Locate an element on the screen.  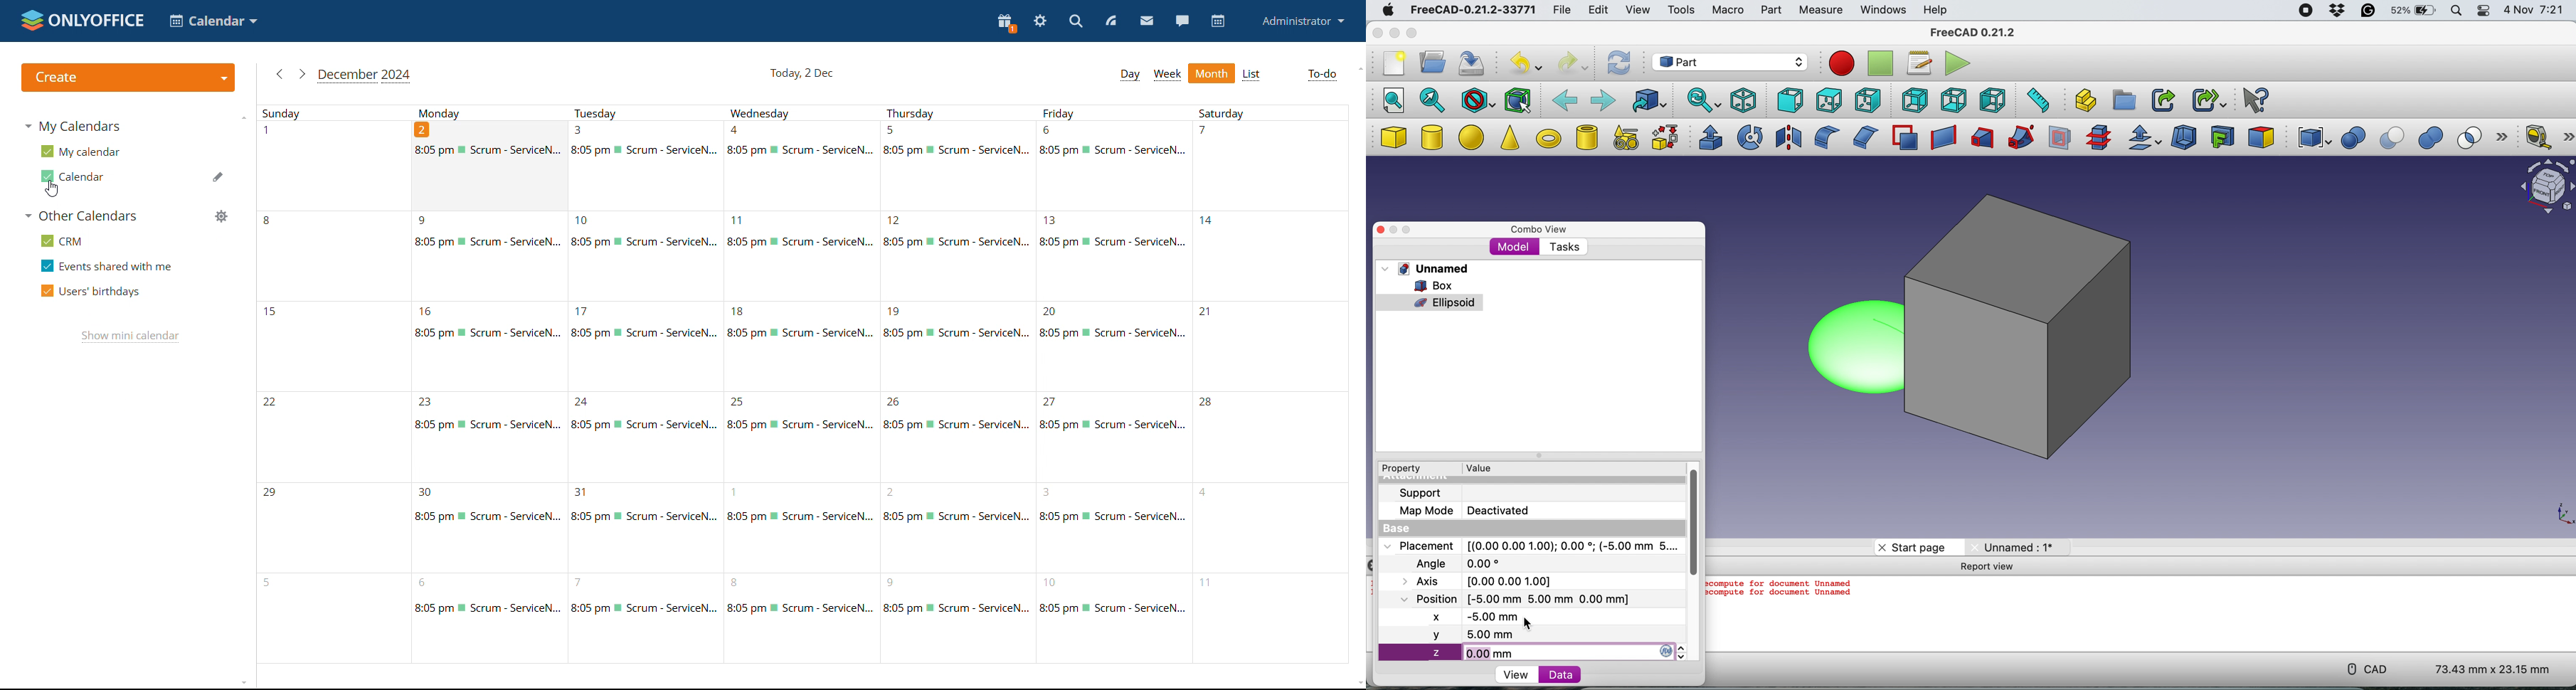
cad is located at coordinates (2364, 669).